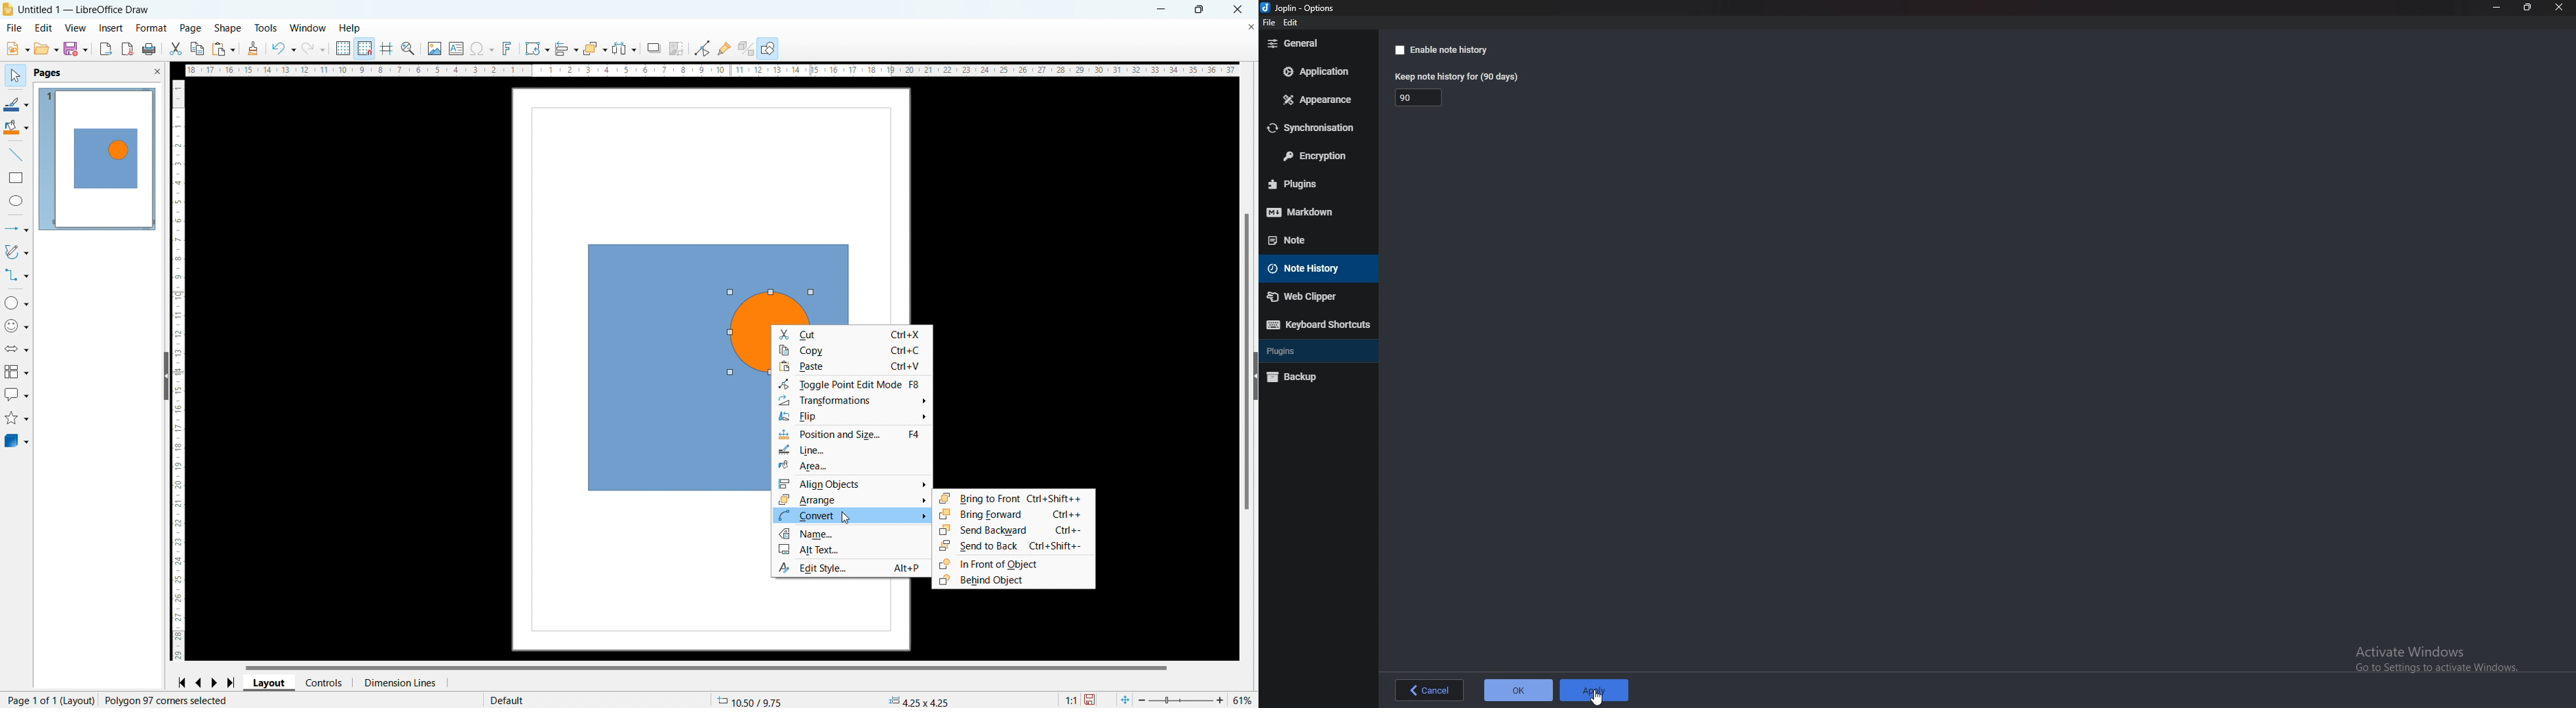  Describe the element at coordinates (2438, 661) in the screenshot. I see `Activate Windows Go to Settings to activate Windows` at that location.